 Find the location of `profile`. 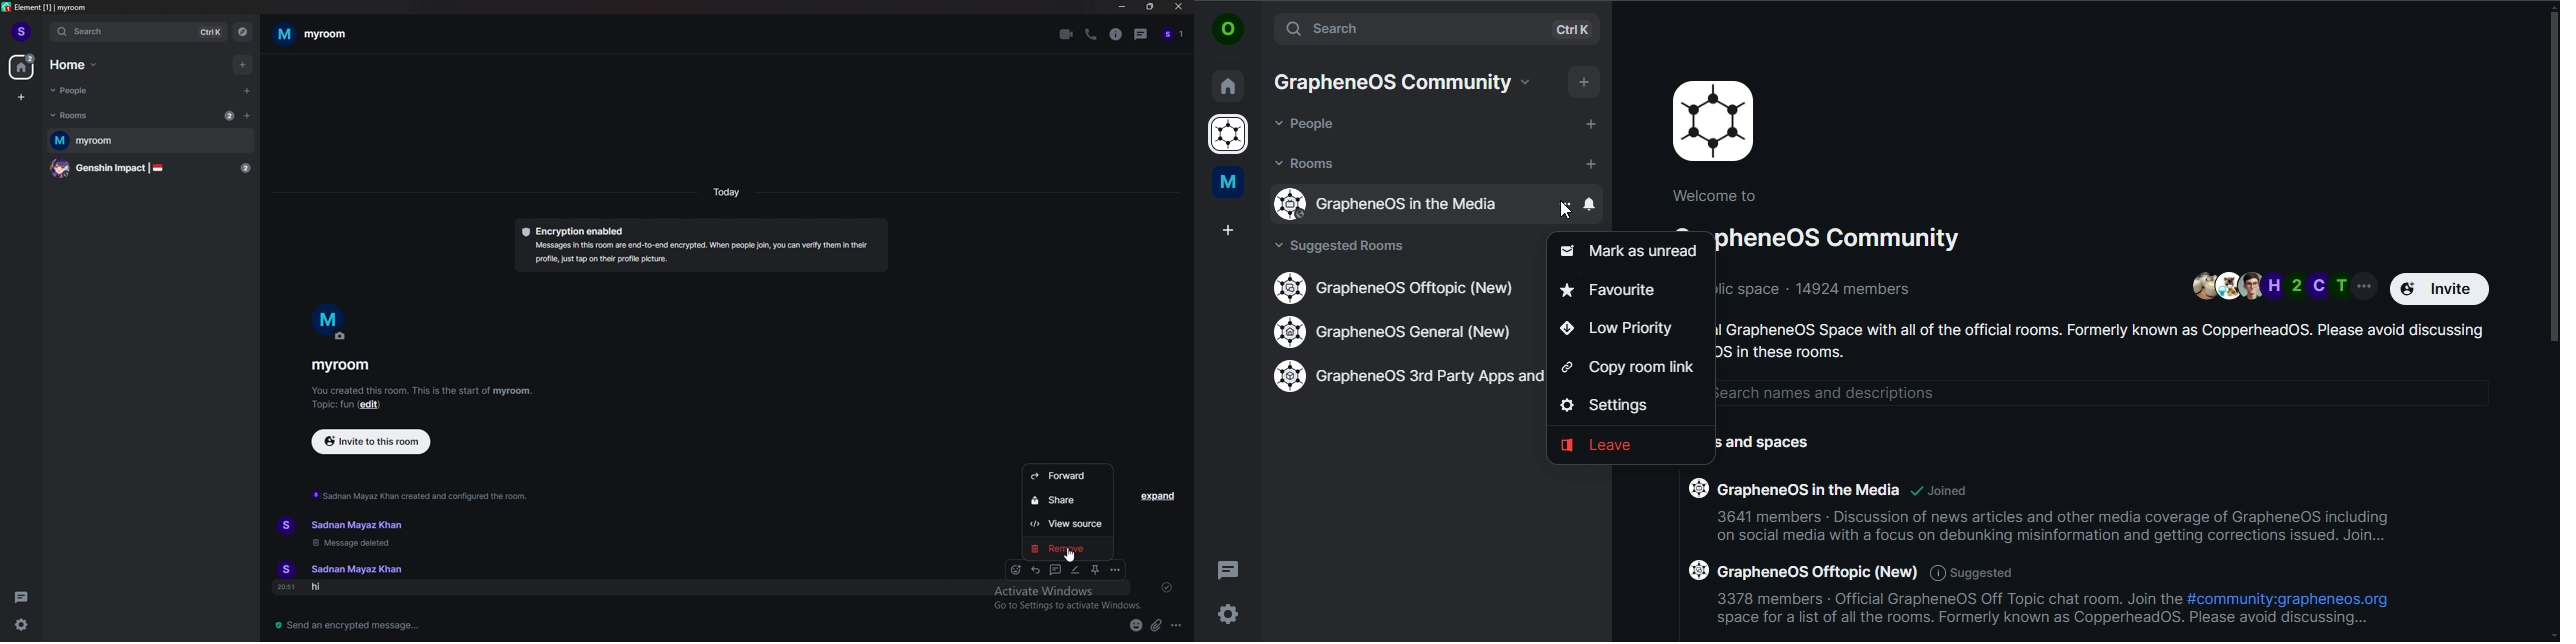

profile is located at coordinates (21, 31).